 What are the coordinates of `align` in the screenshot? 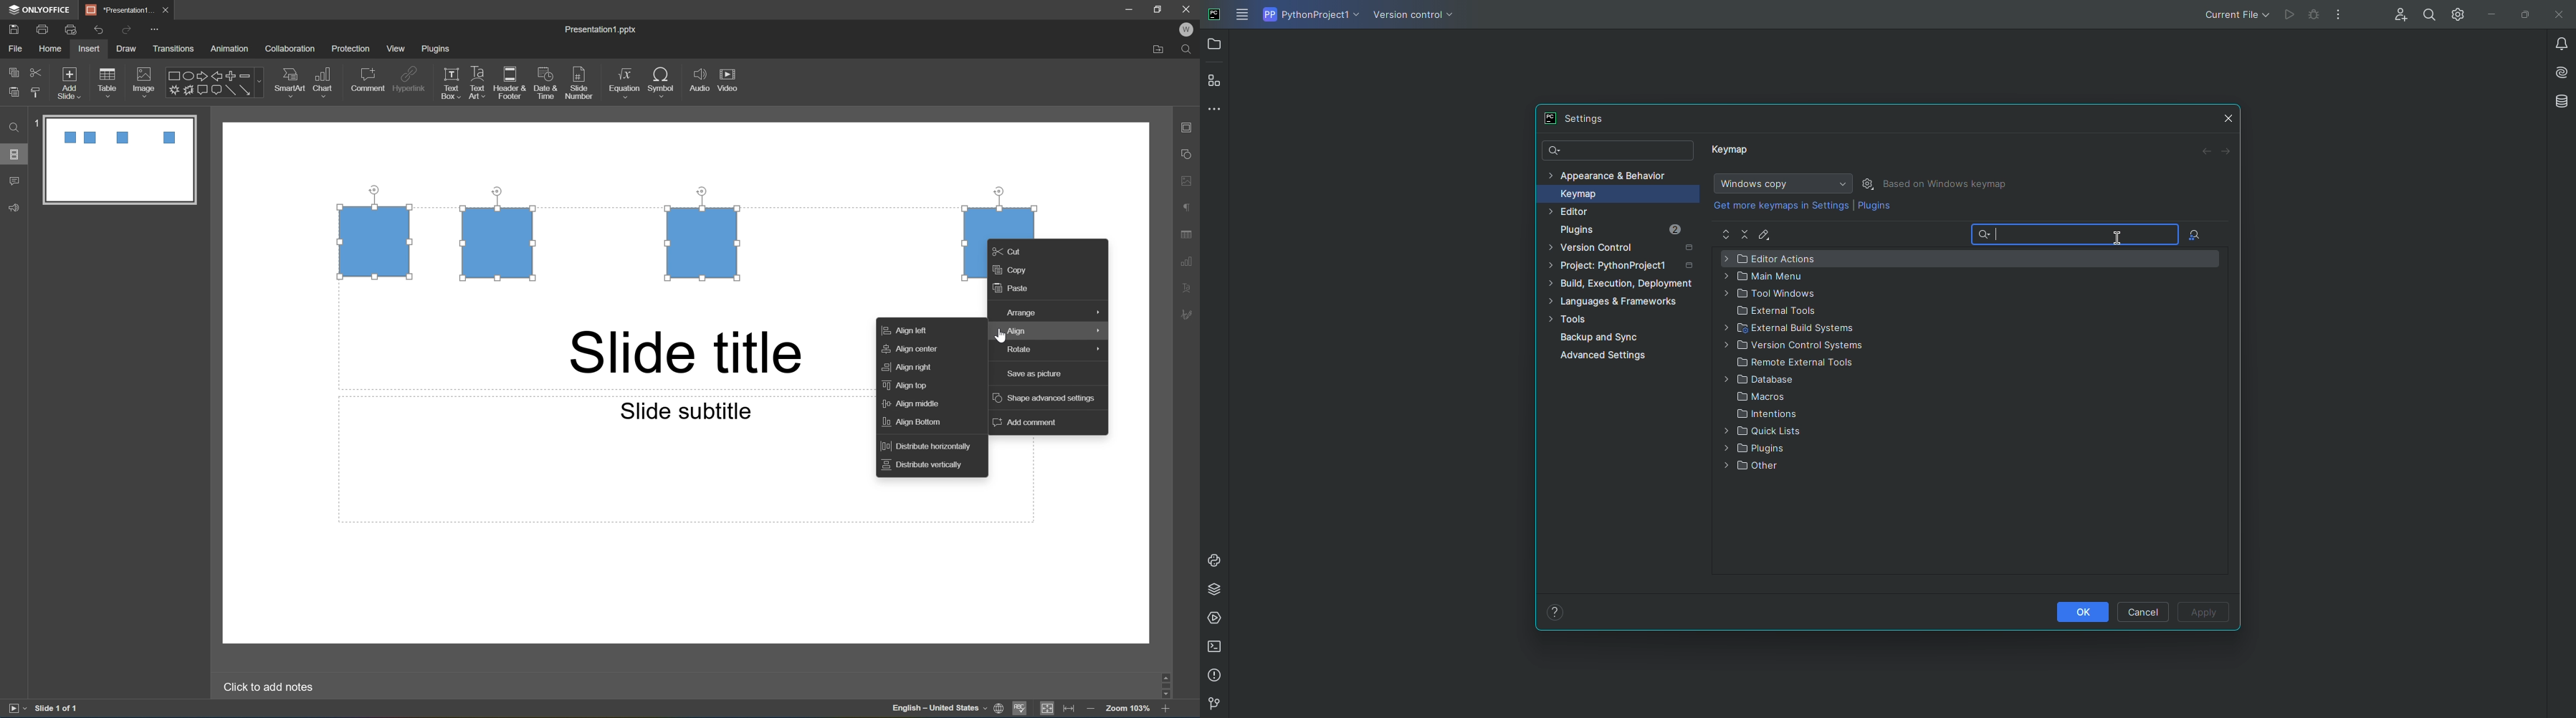 It's located at (1047, 332).